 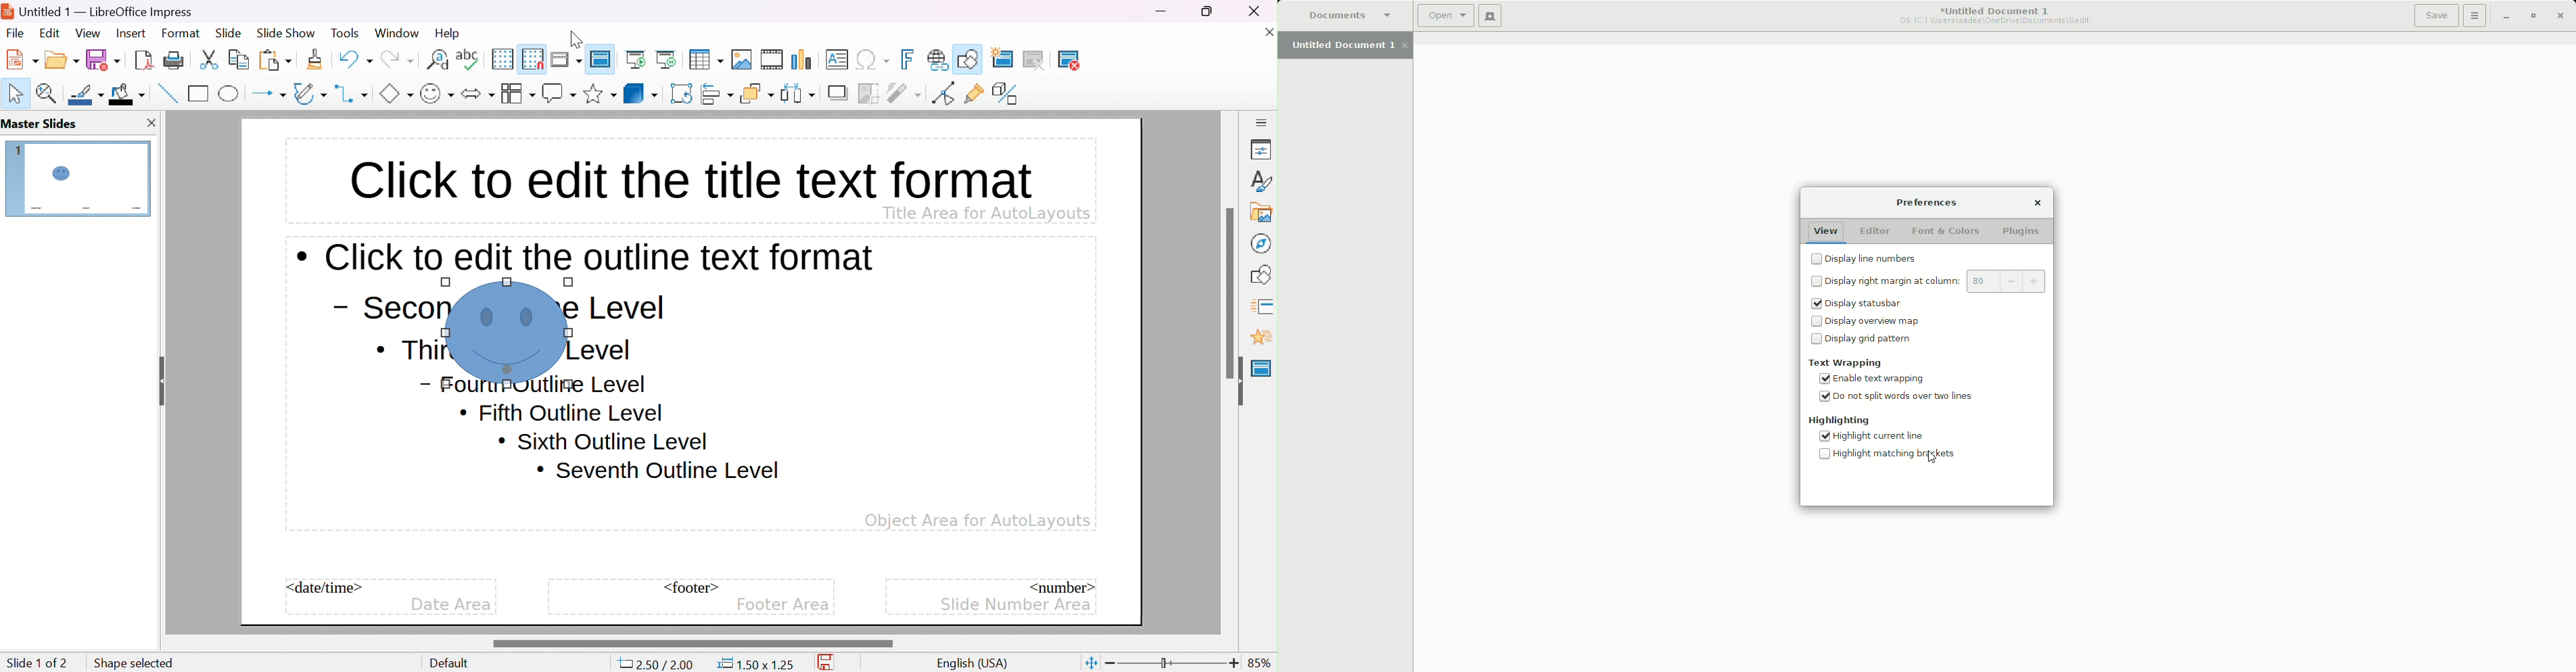 I want to click on english(USA), so click(x=973, y=663).